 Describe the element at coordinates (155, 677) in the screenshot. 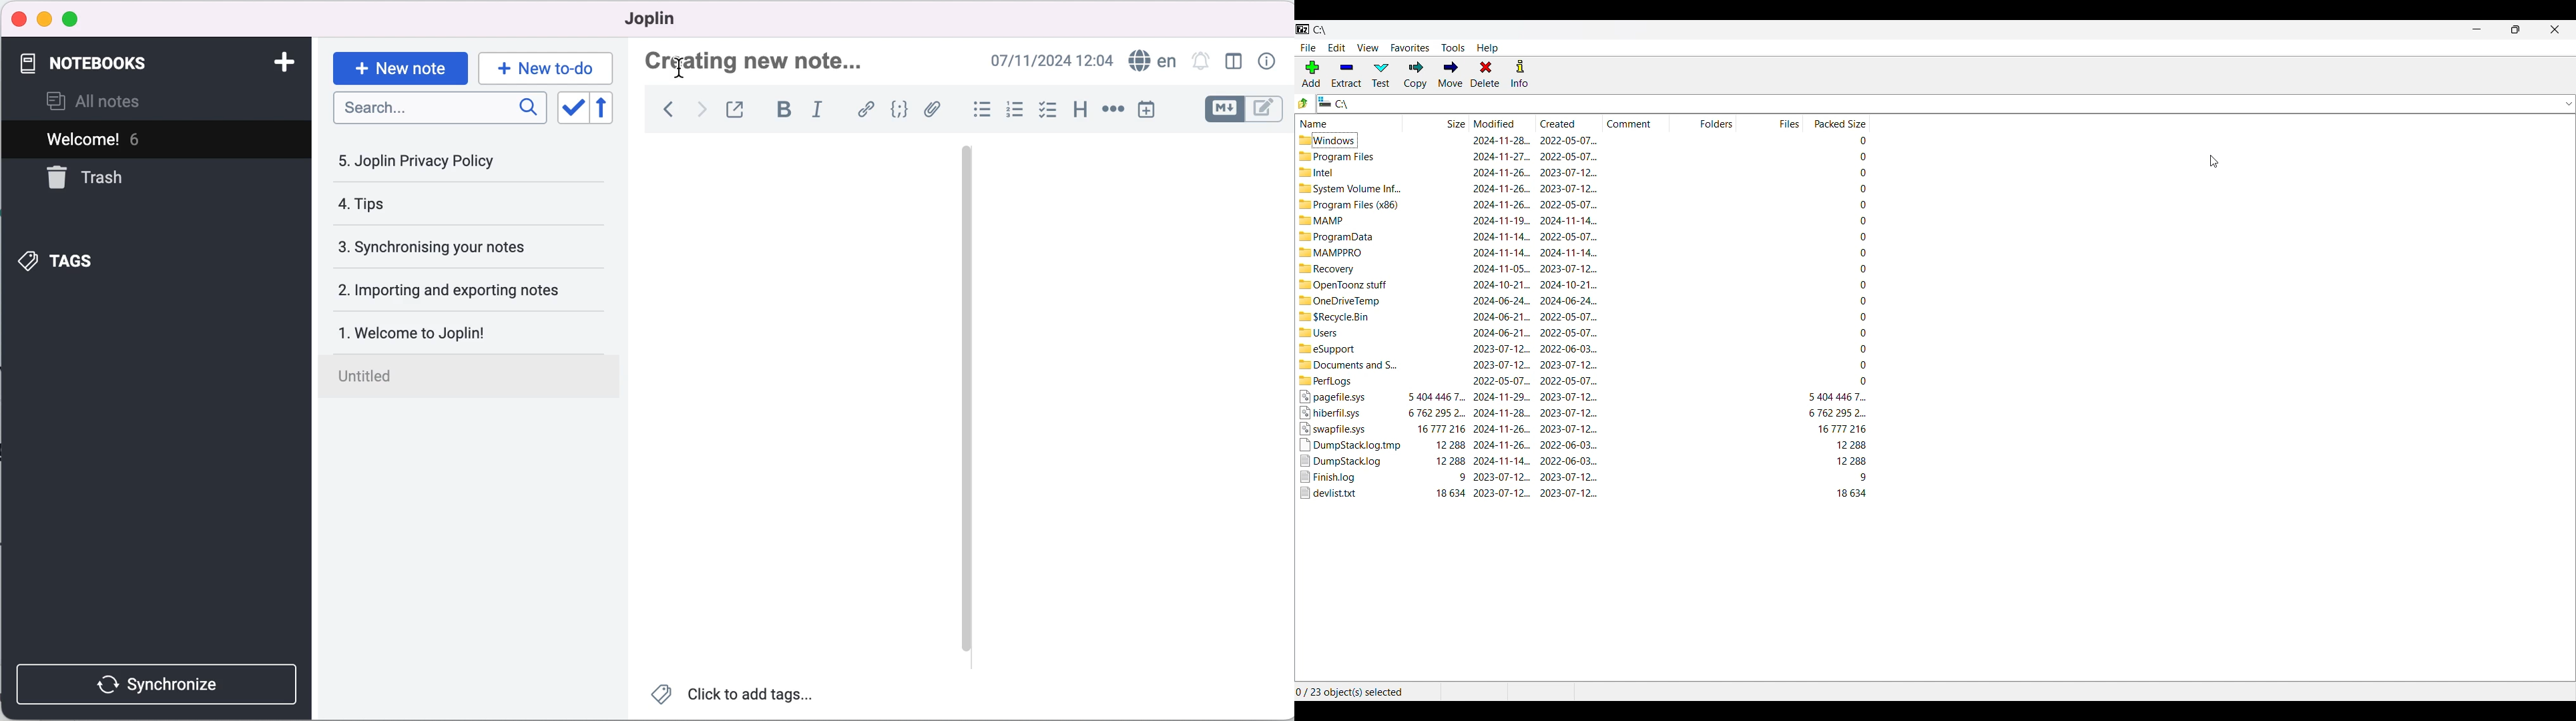

I see `synchronize` at that location.